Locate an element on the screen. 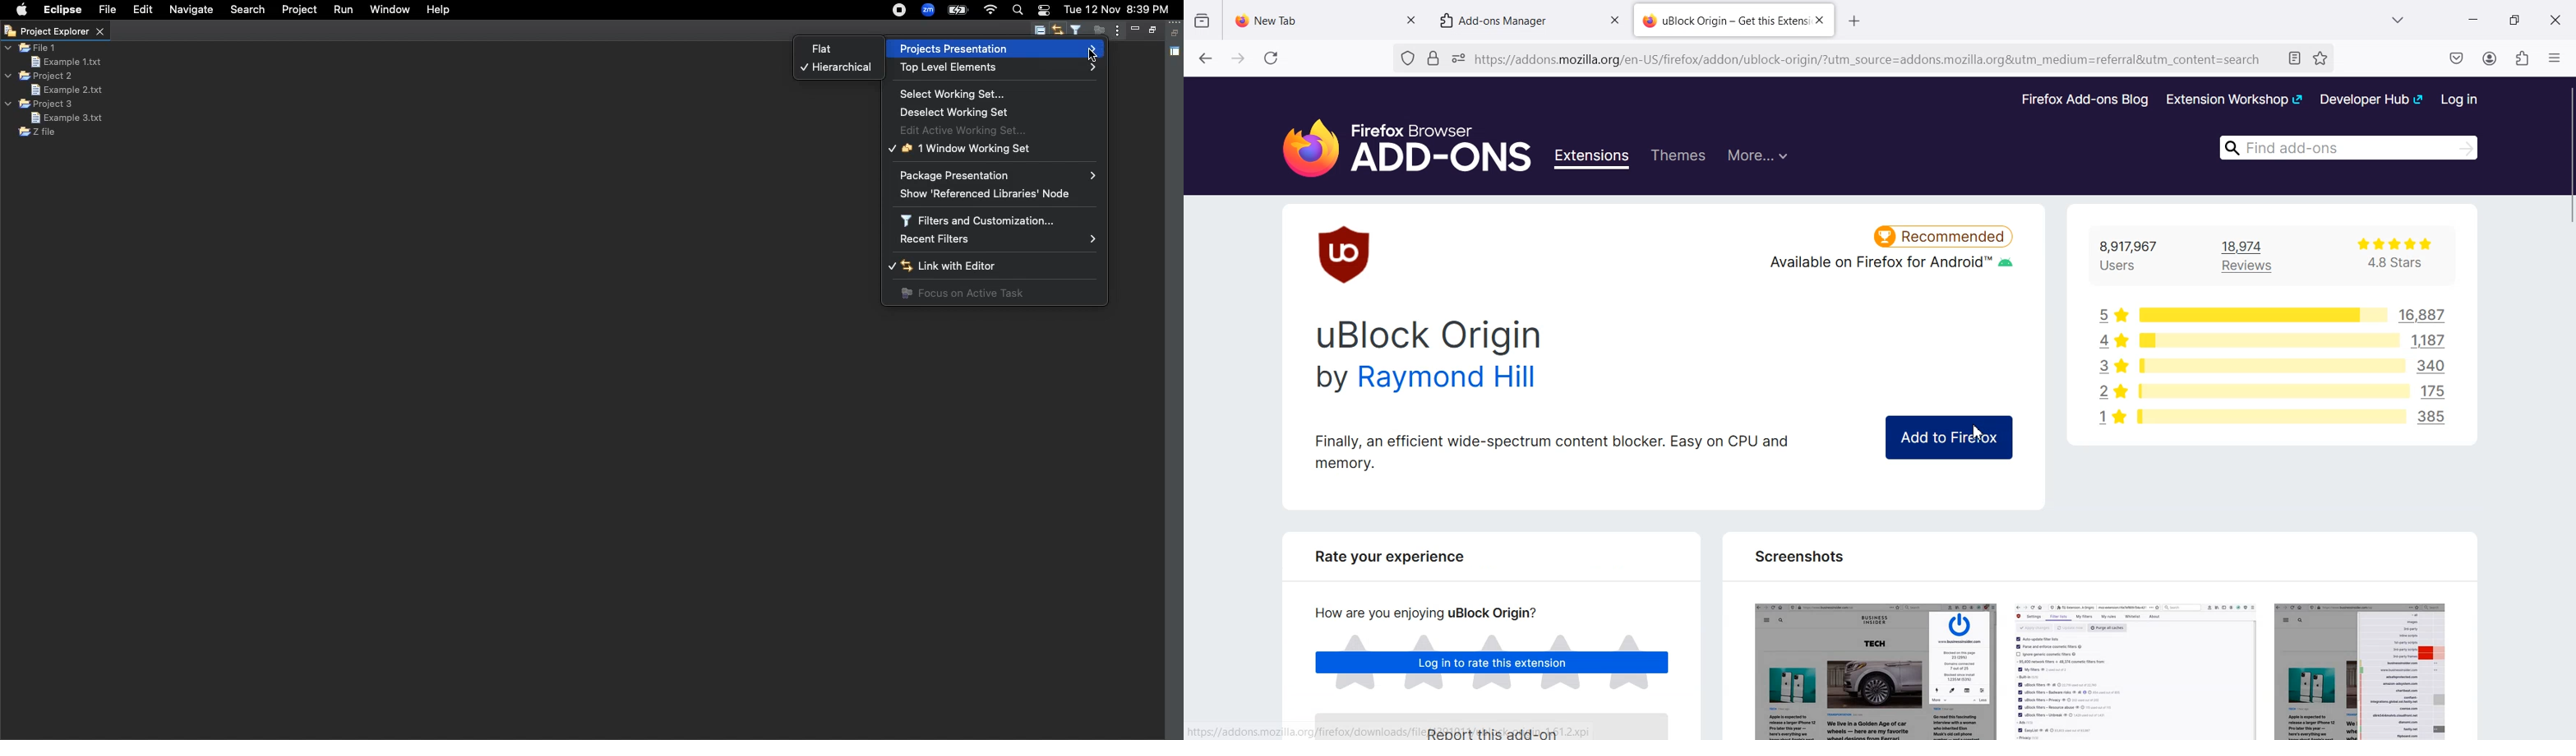 The height and width of the screenshot is (756, 2576). Screenshots is located at coordinates (1797, 556).